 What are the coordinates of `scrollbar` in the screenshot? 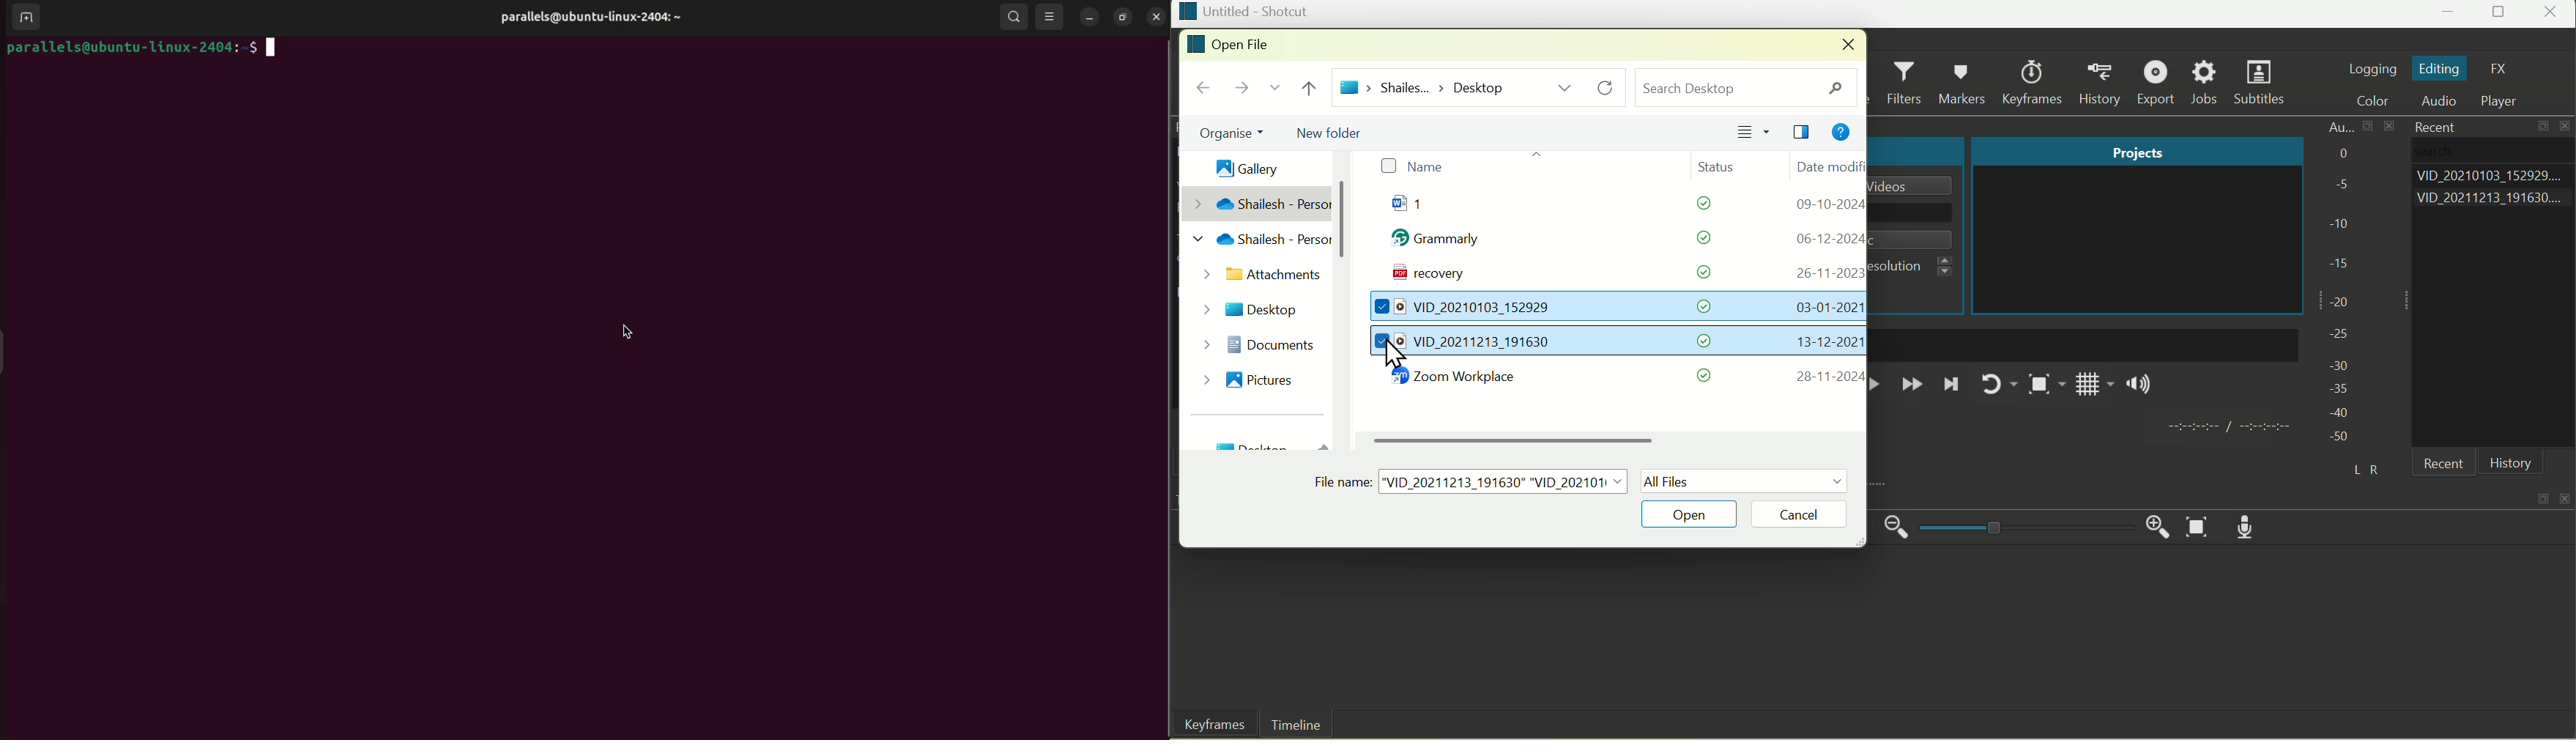 It's located at (1343, 219).